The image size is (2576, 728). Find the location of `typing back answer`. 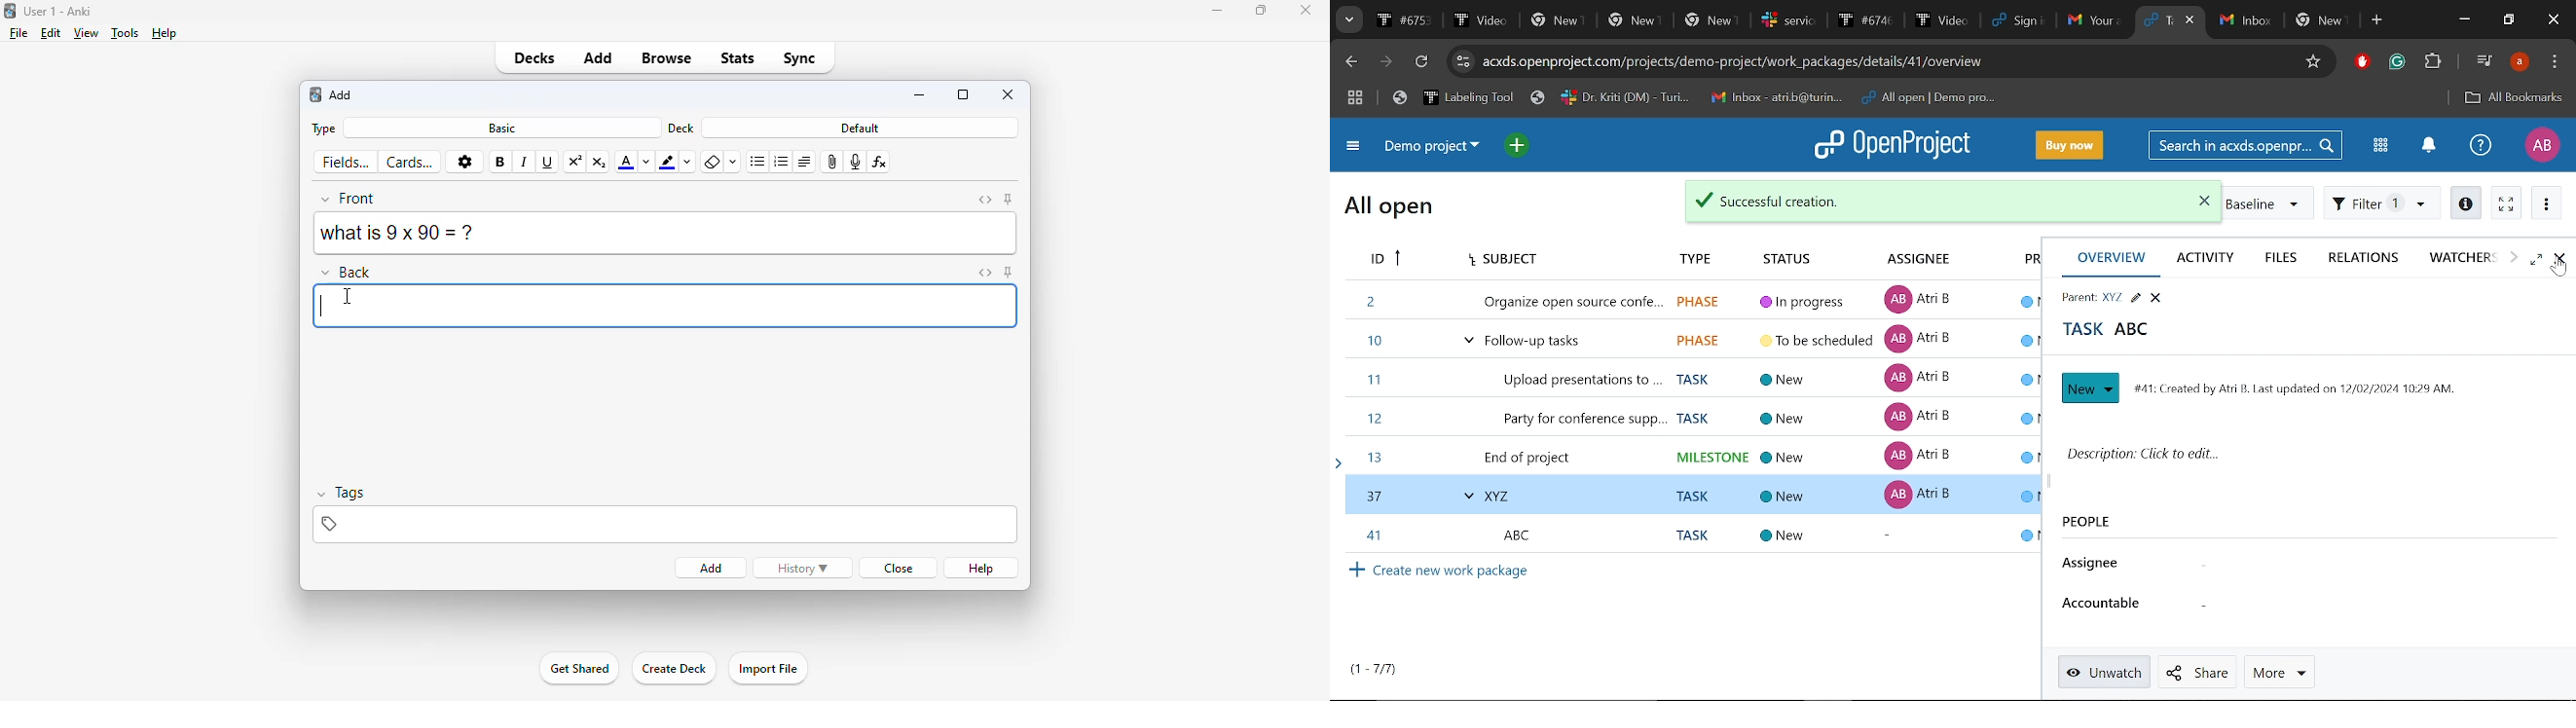

typing back answer is located at coordinates (665, 306).